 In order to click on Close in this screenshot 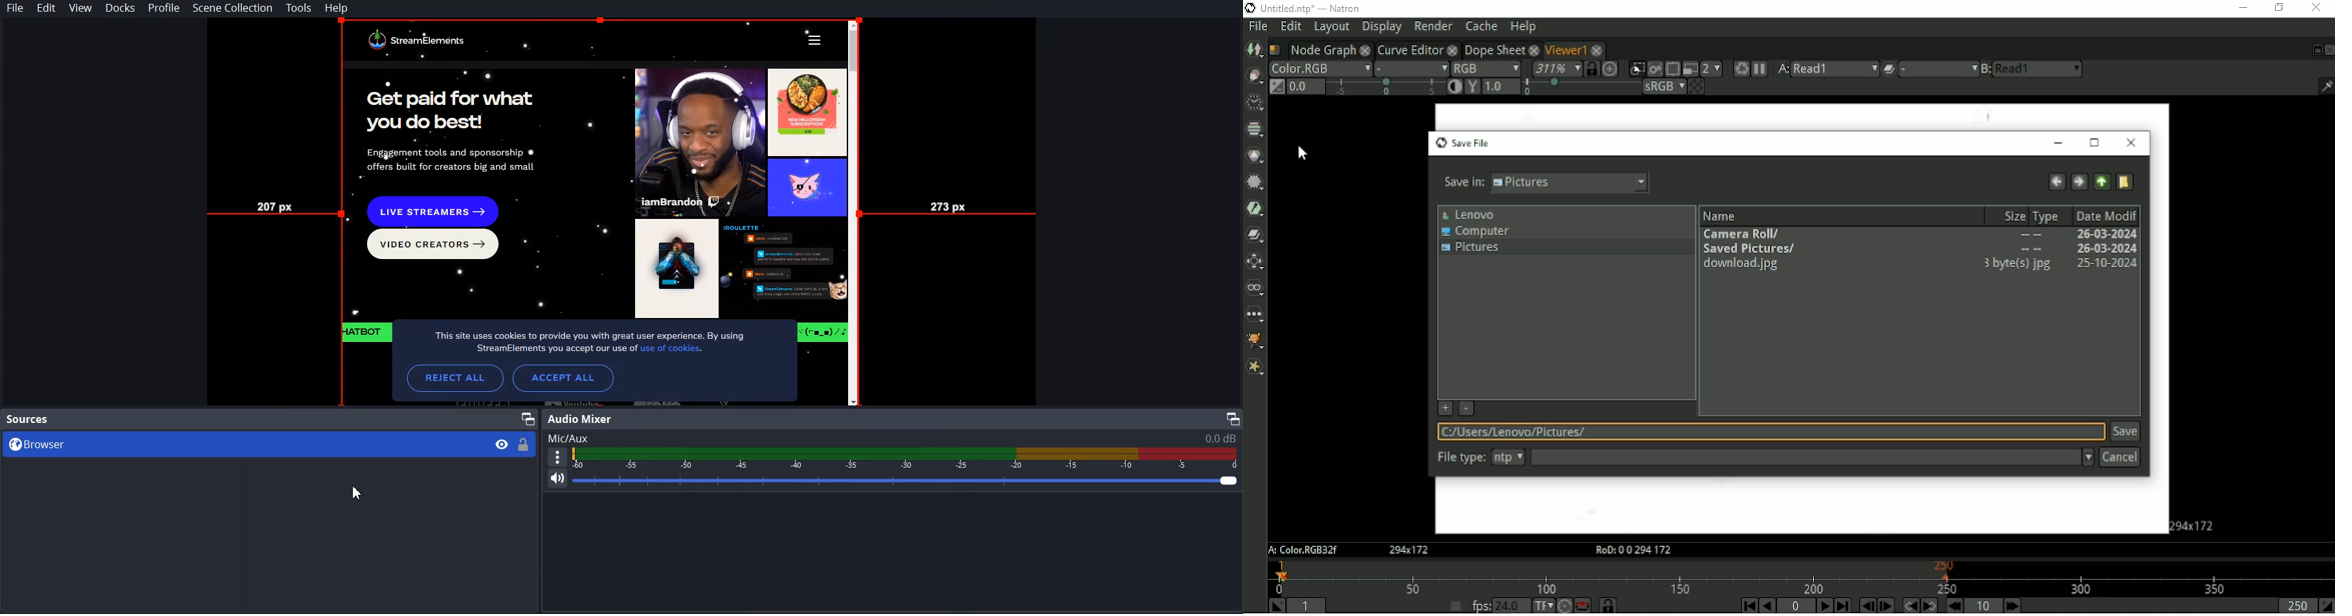, I will do `click(2316, 8)`.